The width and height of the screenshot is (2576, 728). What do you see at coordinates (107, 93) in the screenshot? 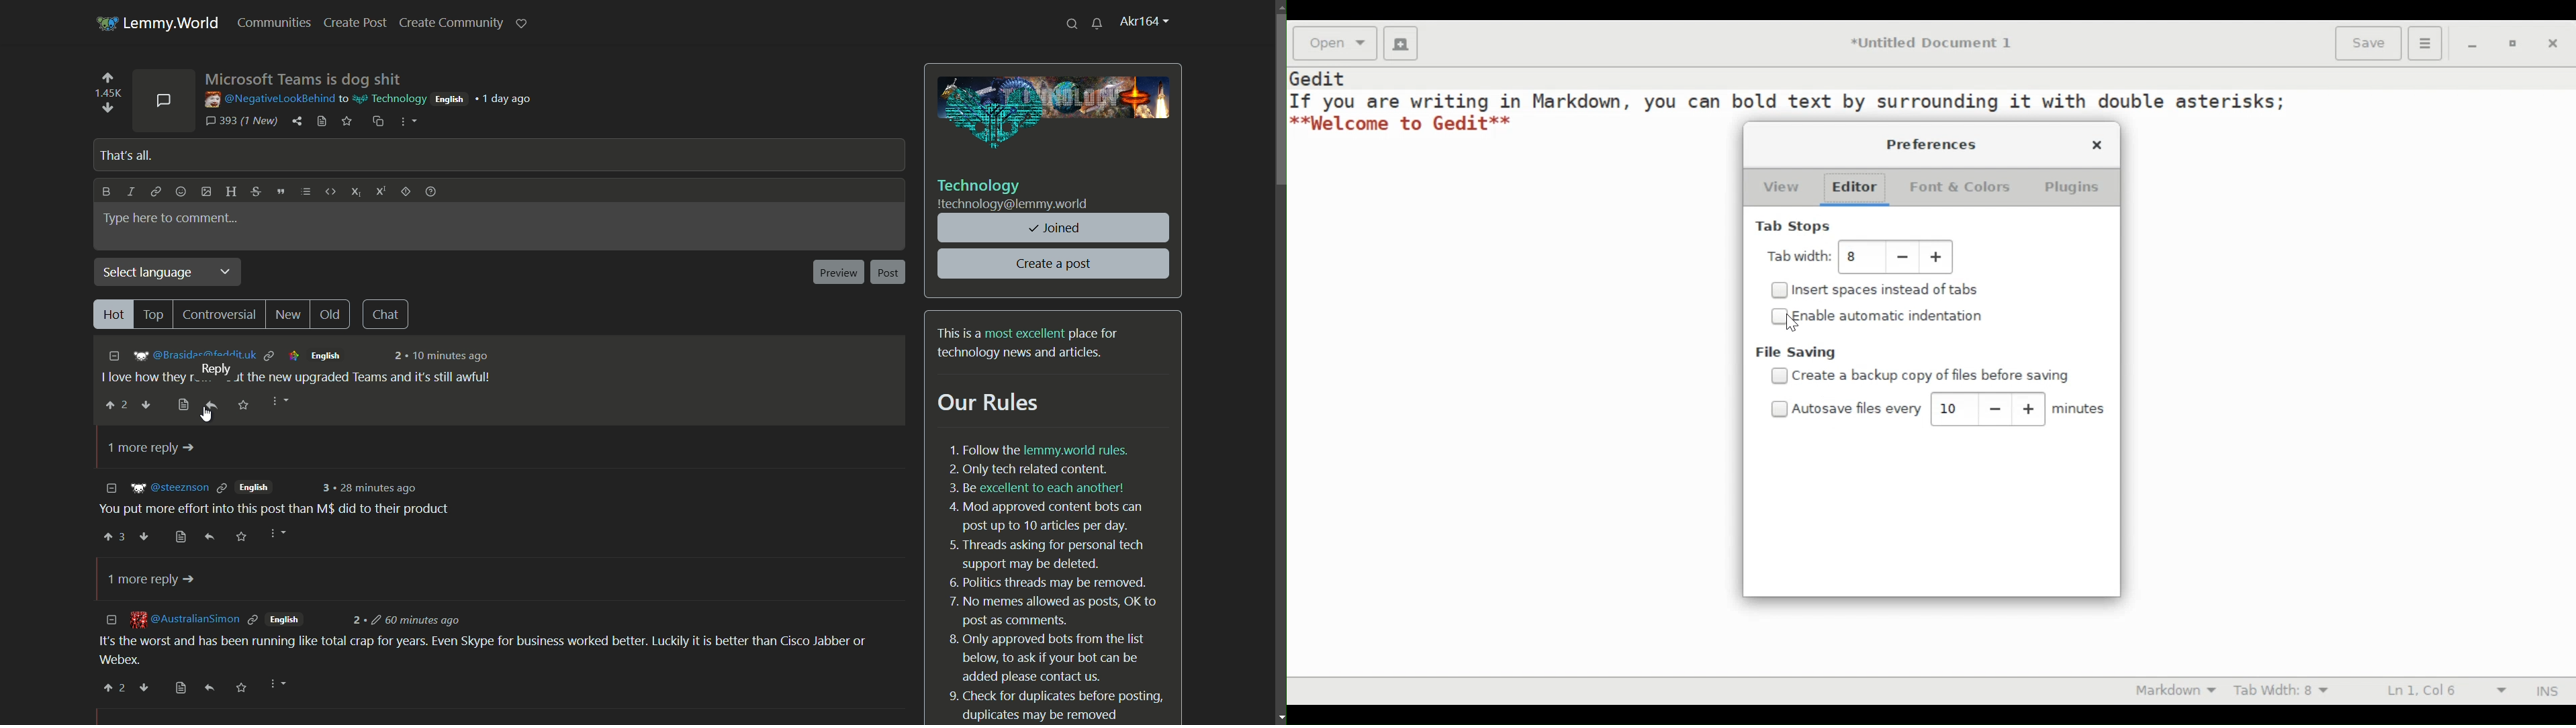
I see `number of votes` at bounding box center [107, 93].